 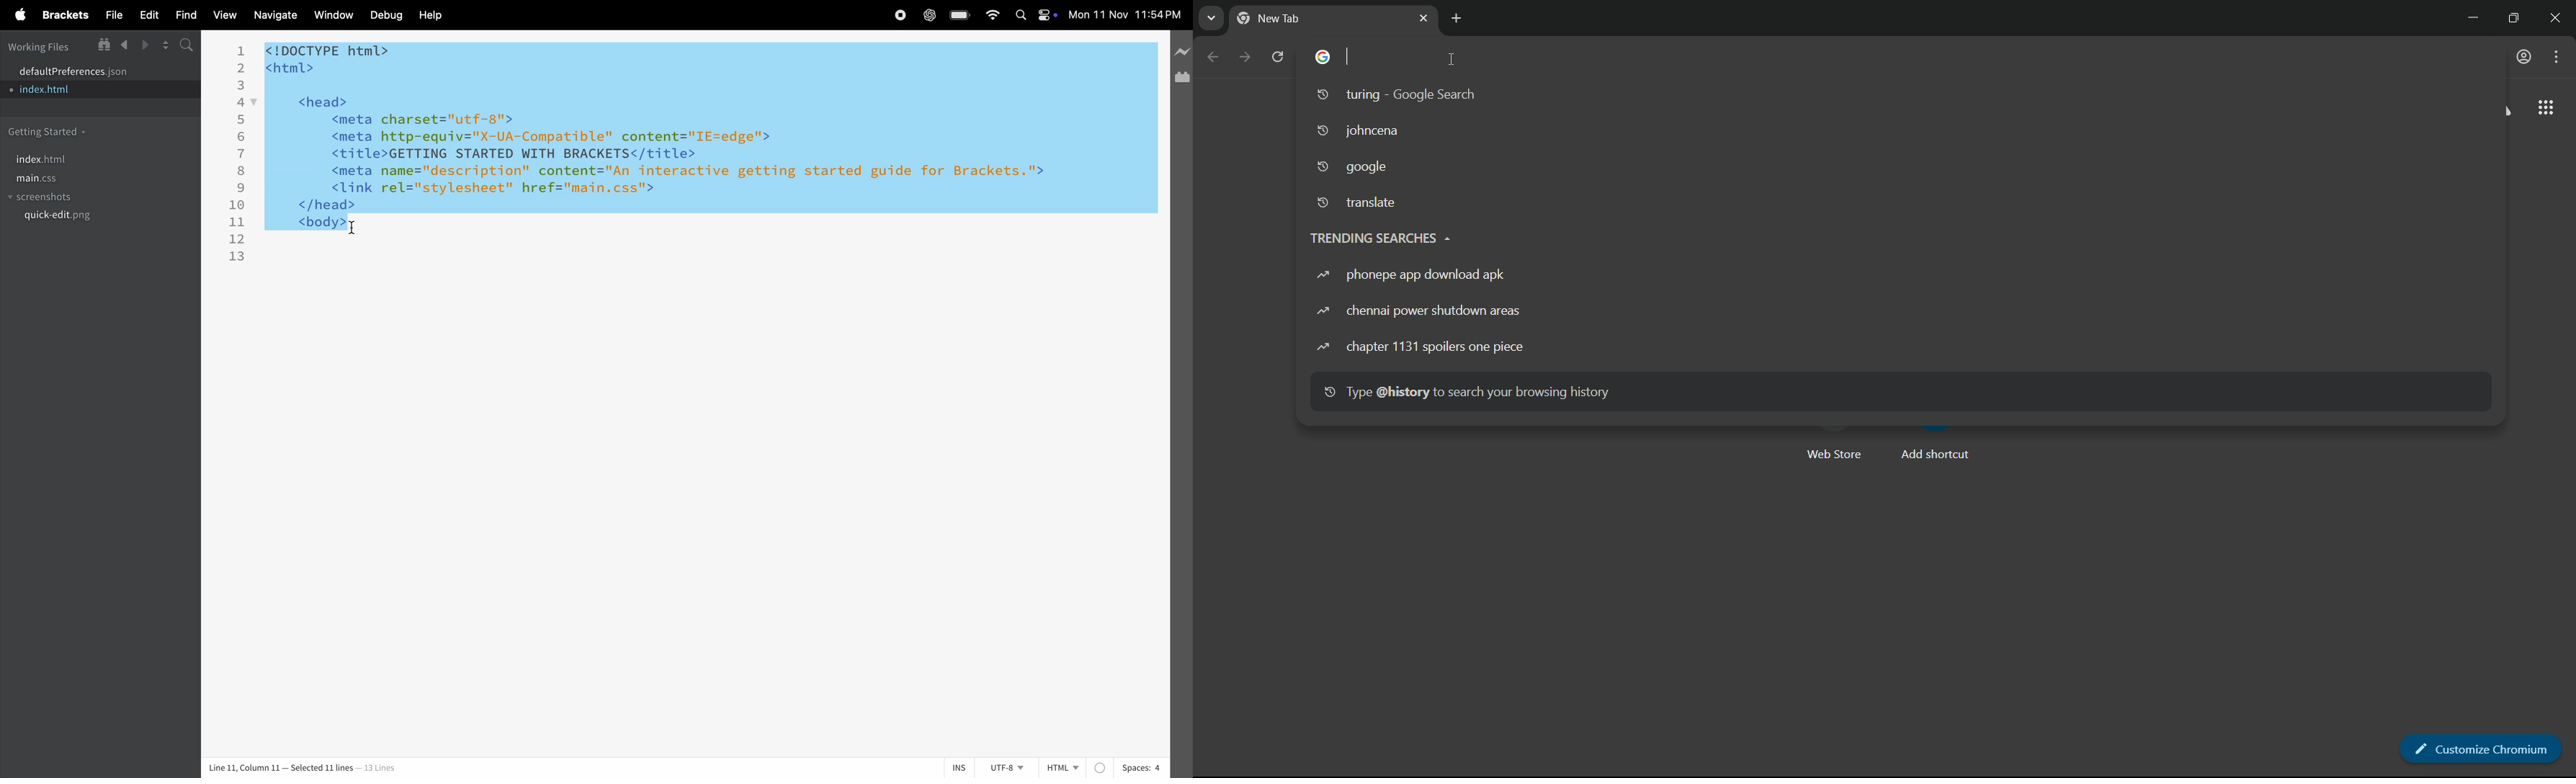 I want to click on getting started, so click(x=53, y=129).